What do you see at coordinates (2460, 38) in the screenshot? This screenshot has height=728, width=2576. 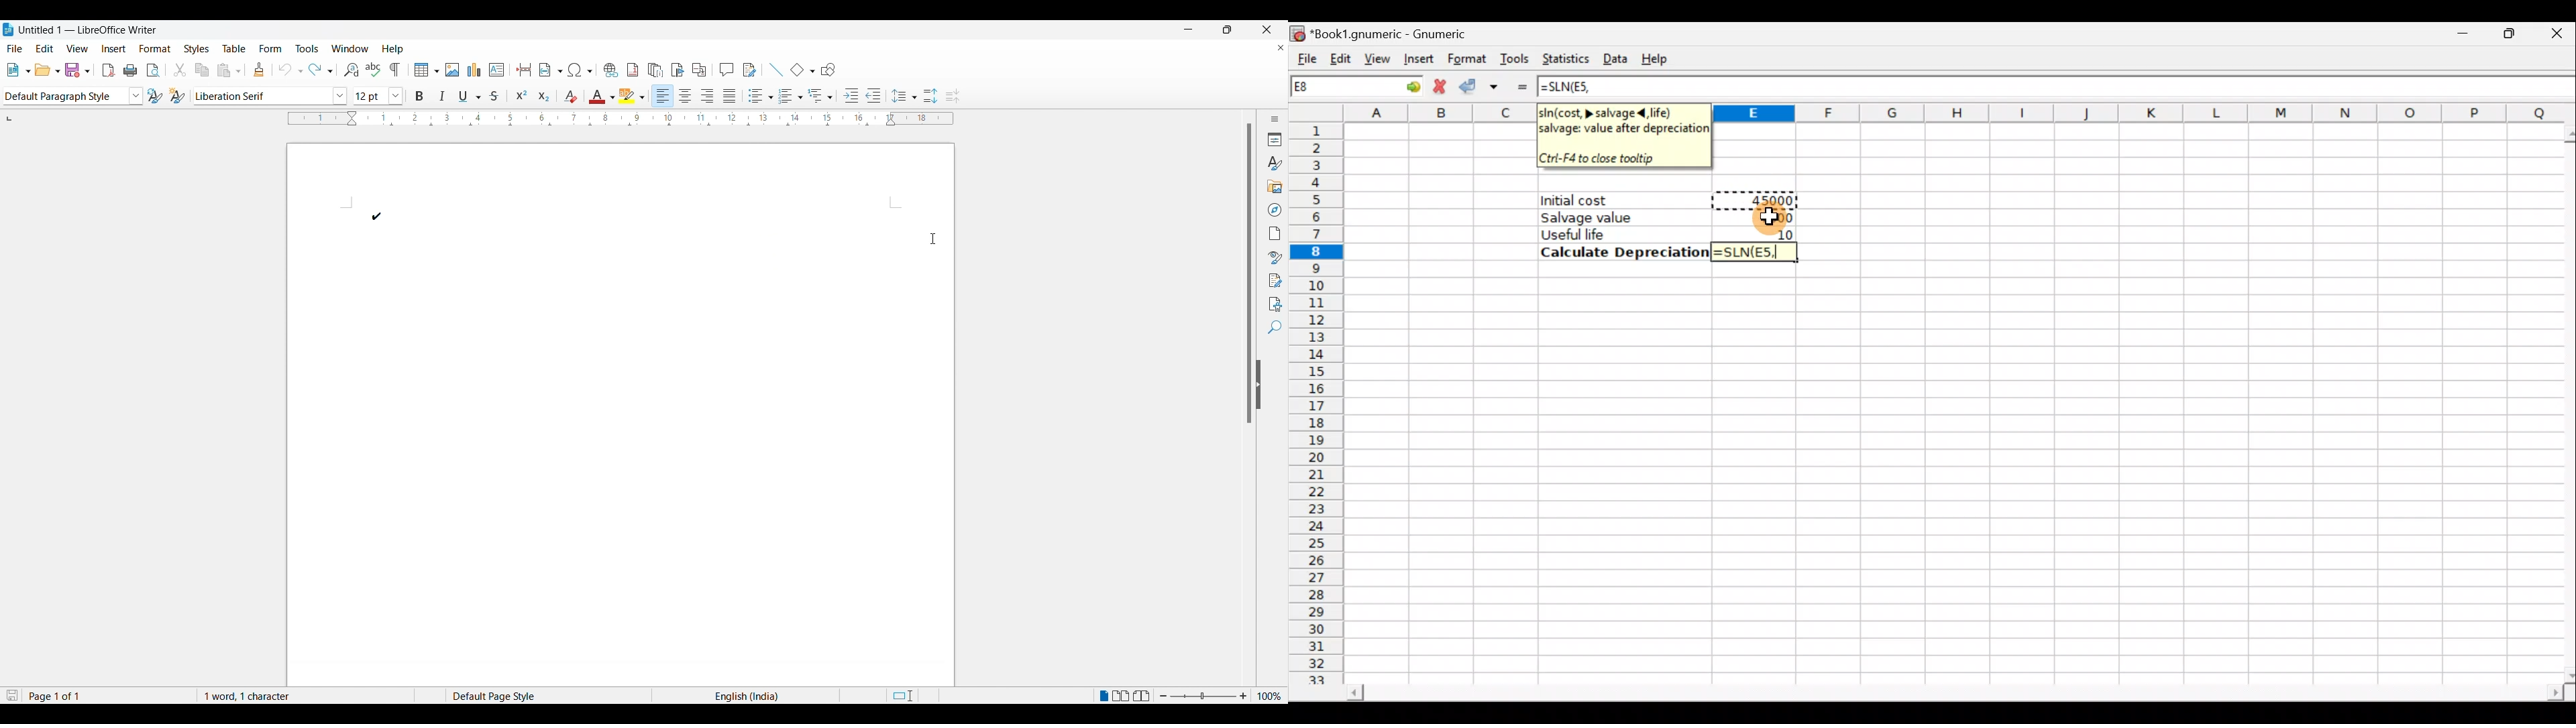 I see `Minimize` at bounding box center [2460, 38].